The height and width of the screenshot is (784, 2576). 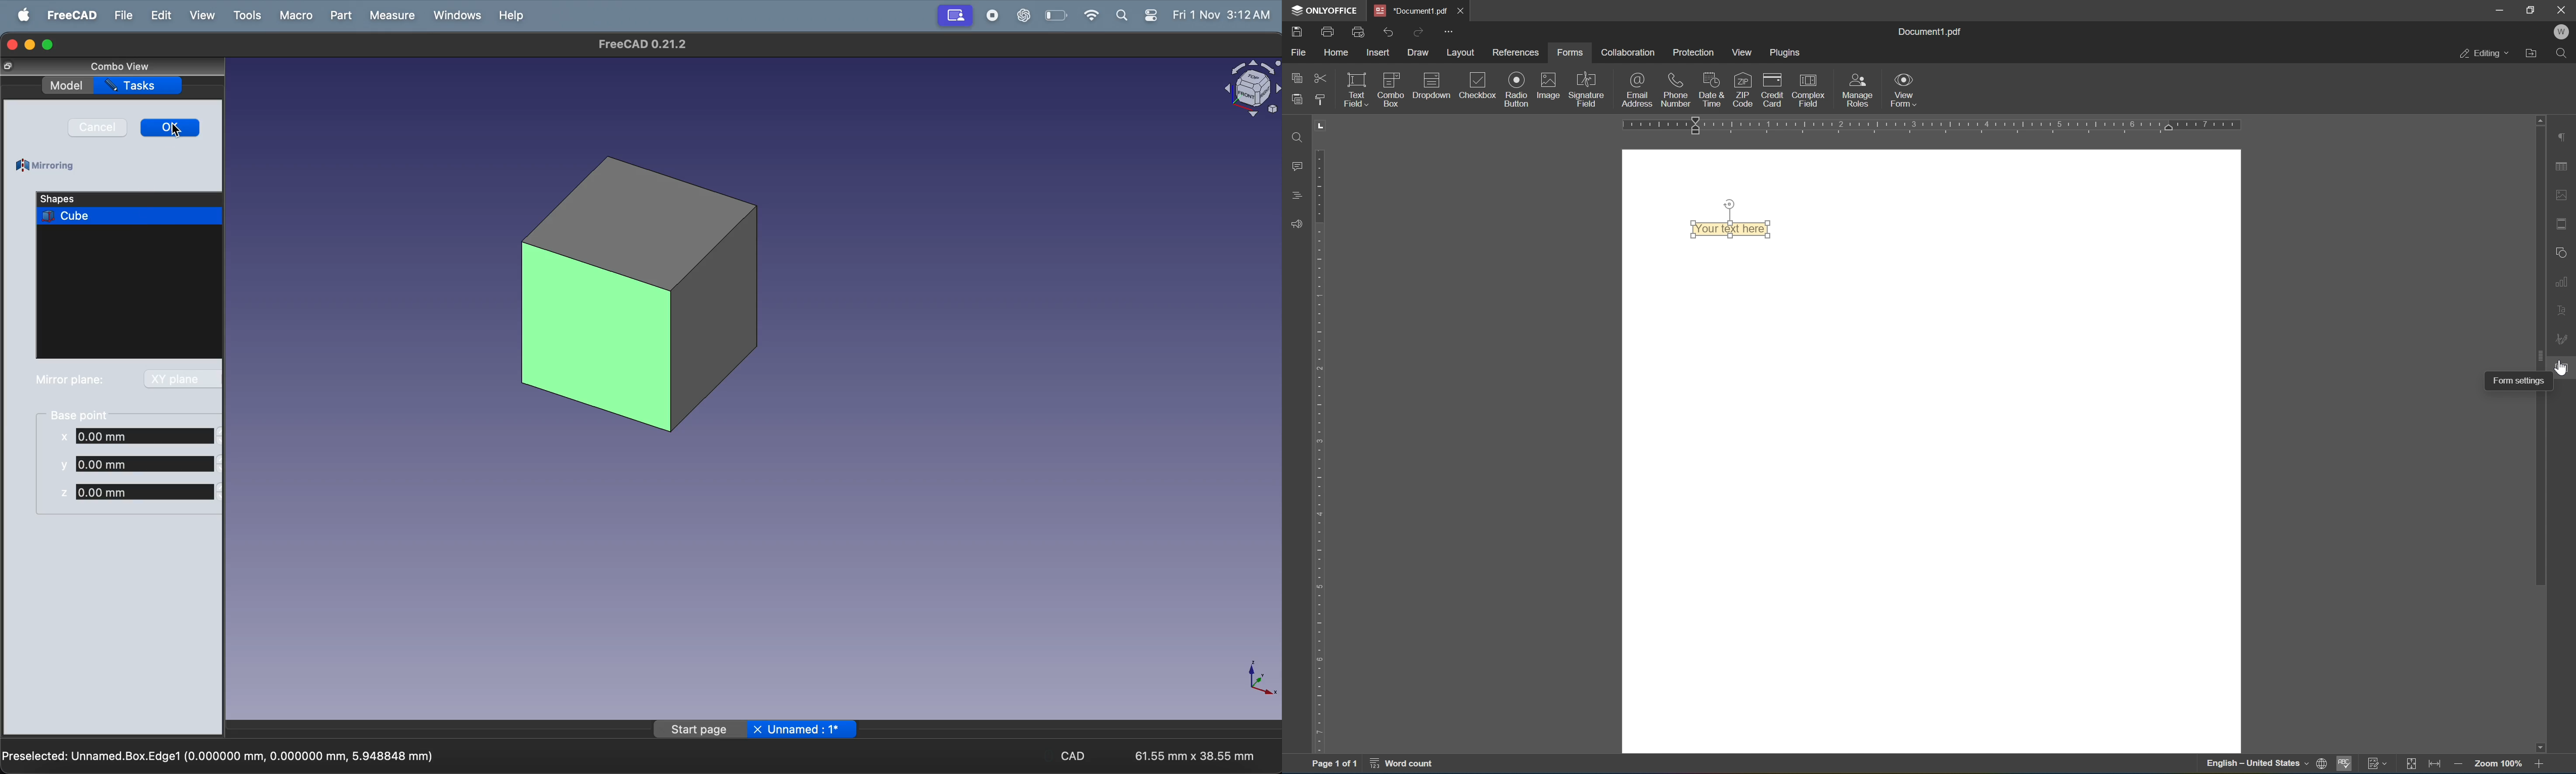 I want to click on cut, so click(x=1321, y=79).